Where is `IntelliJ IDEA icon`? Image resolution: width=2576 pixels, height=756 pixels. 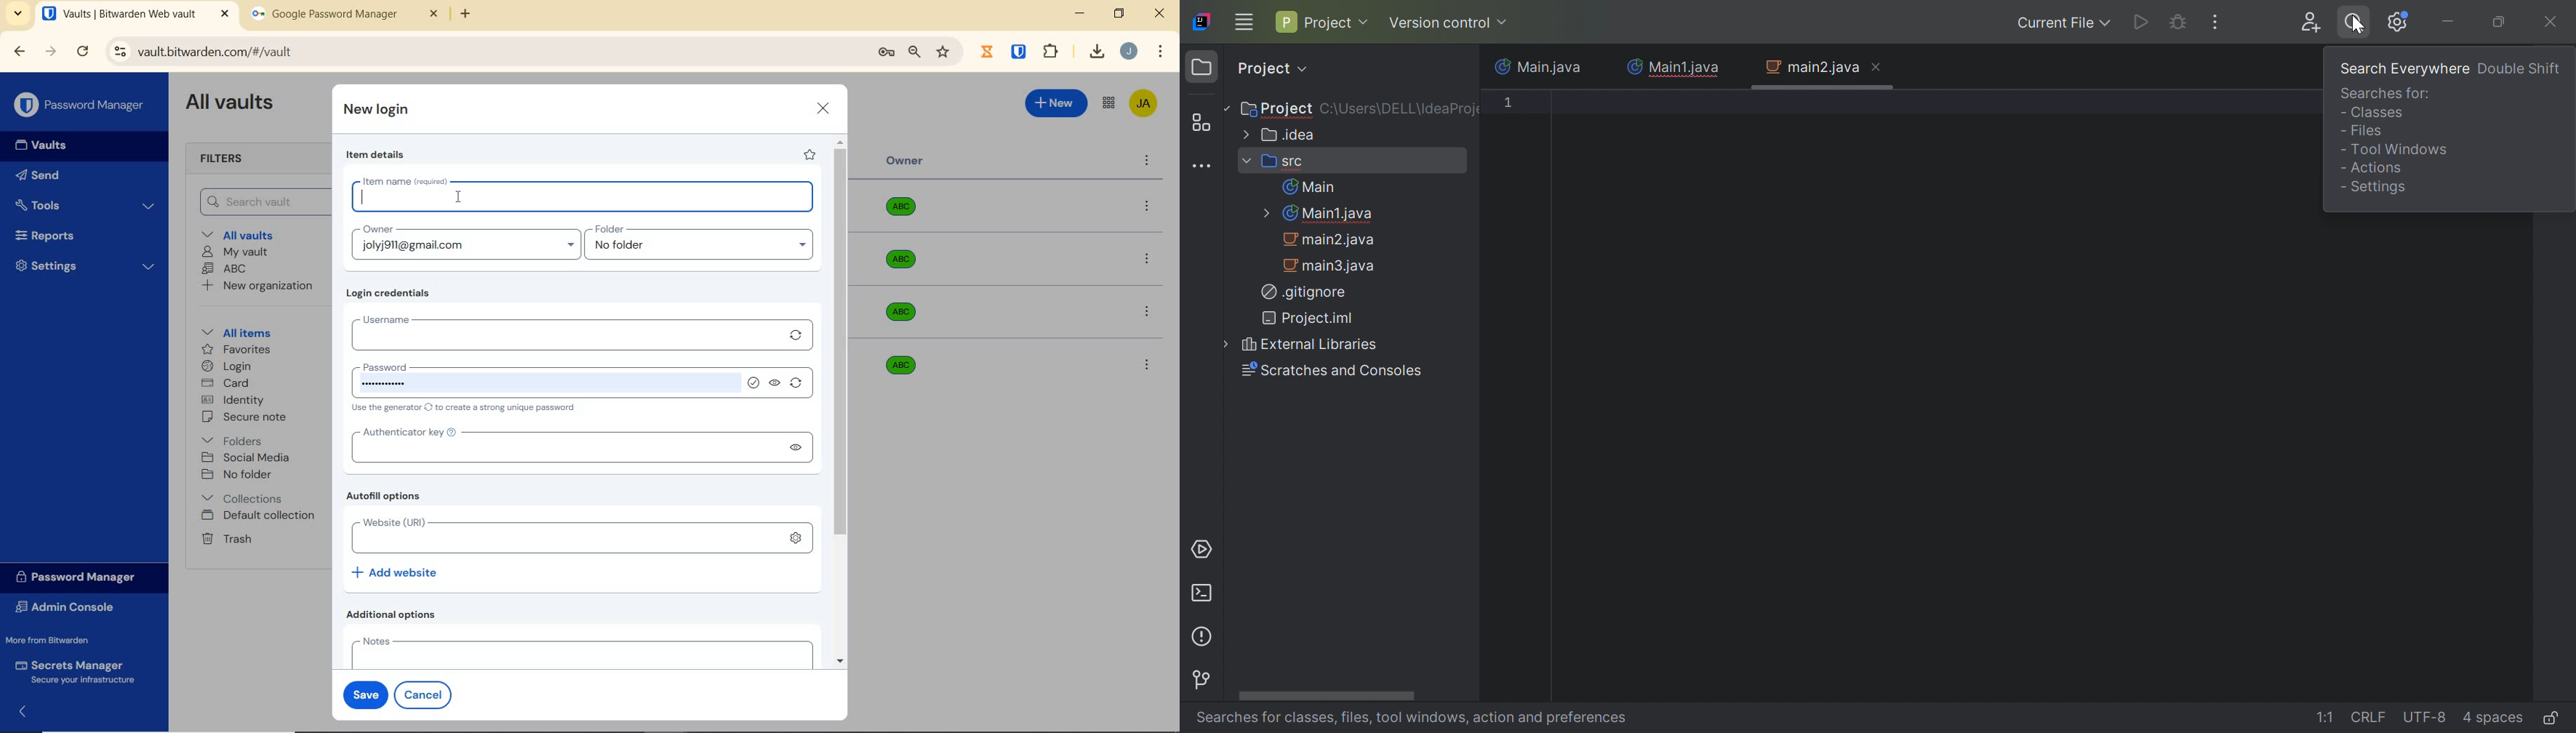 IntelliJ IDEA icon is located at coordinates (1204, 21).